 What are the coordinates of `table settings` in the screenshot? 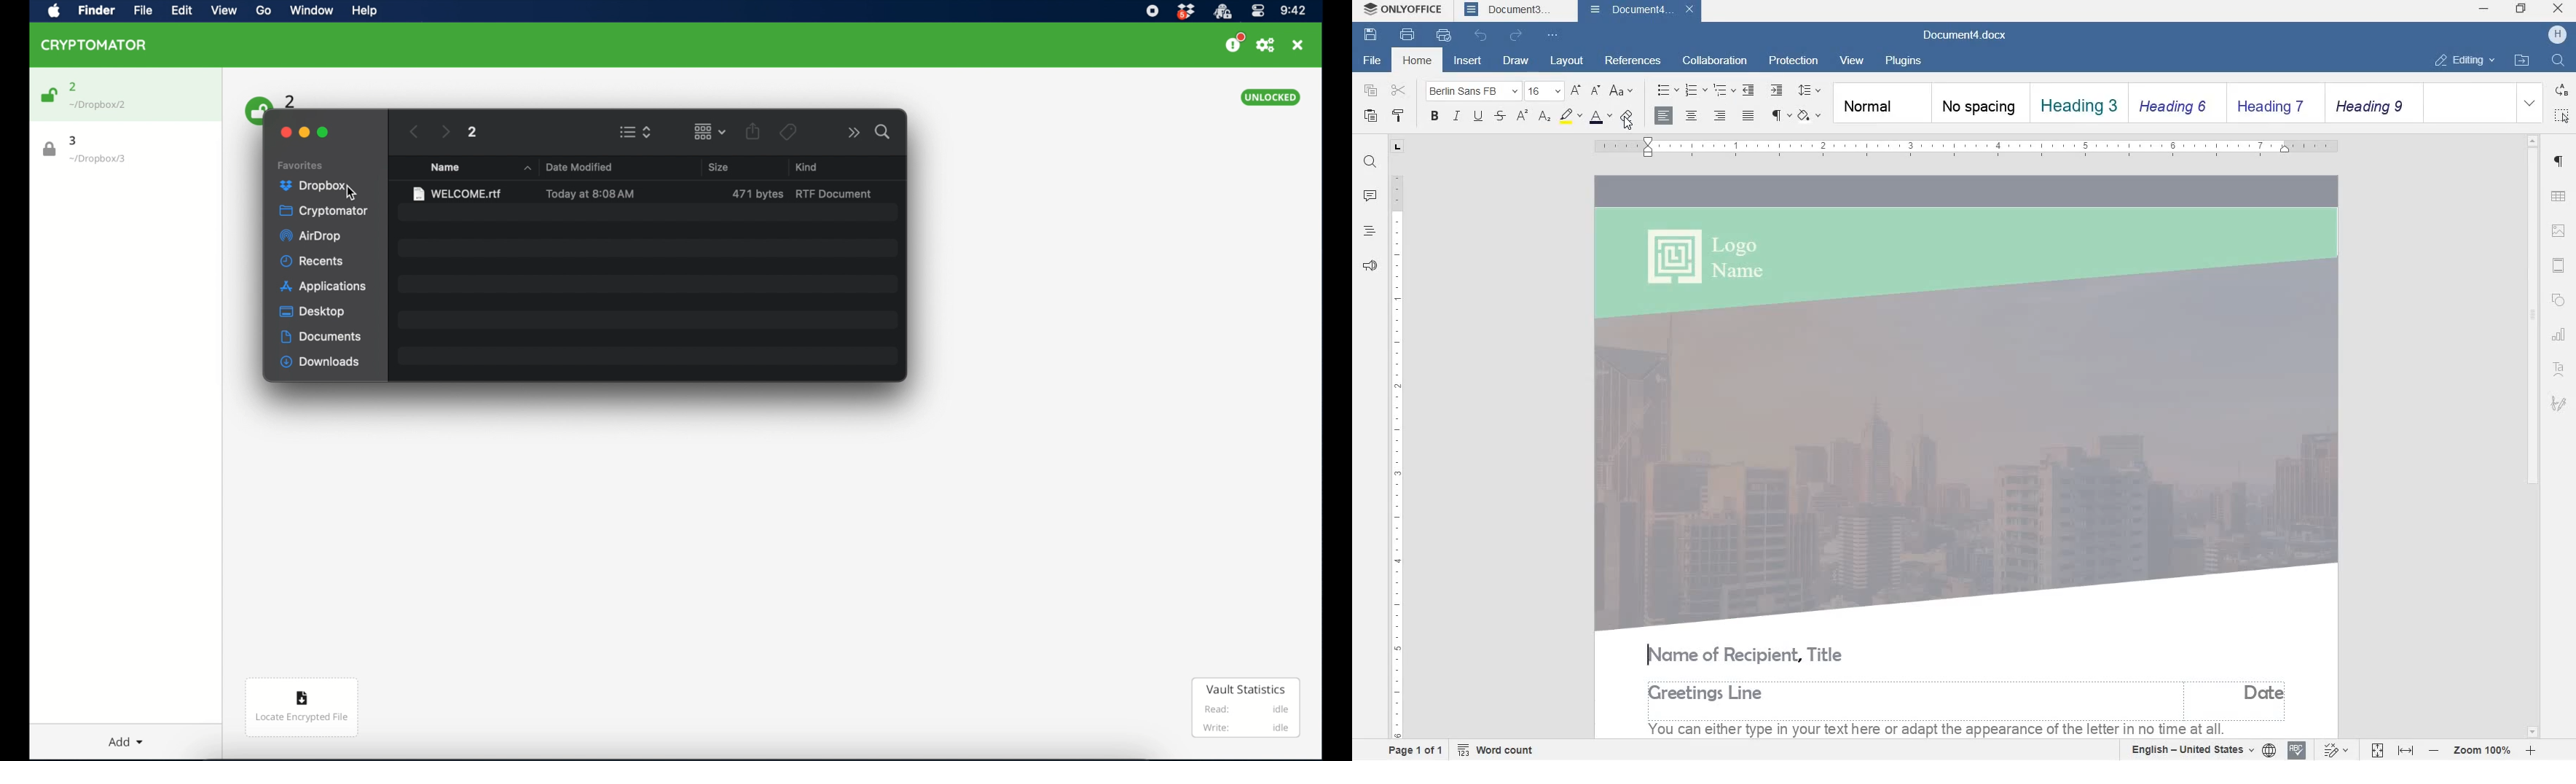 It's located at (2558, 196).